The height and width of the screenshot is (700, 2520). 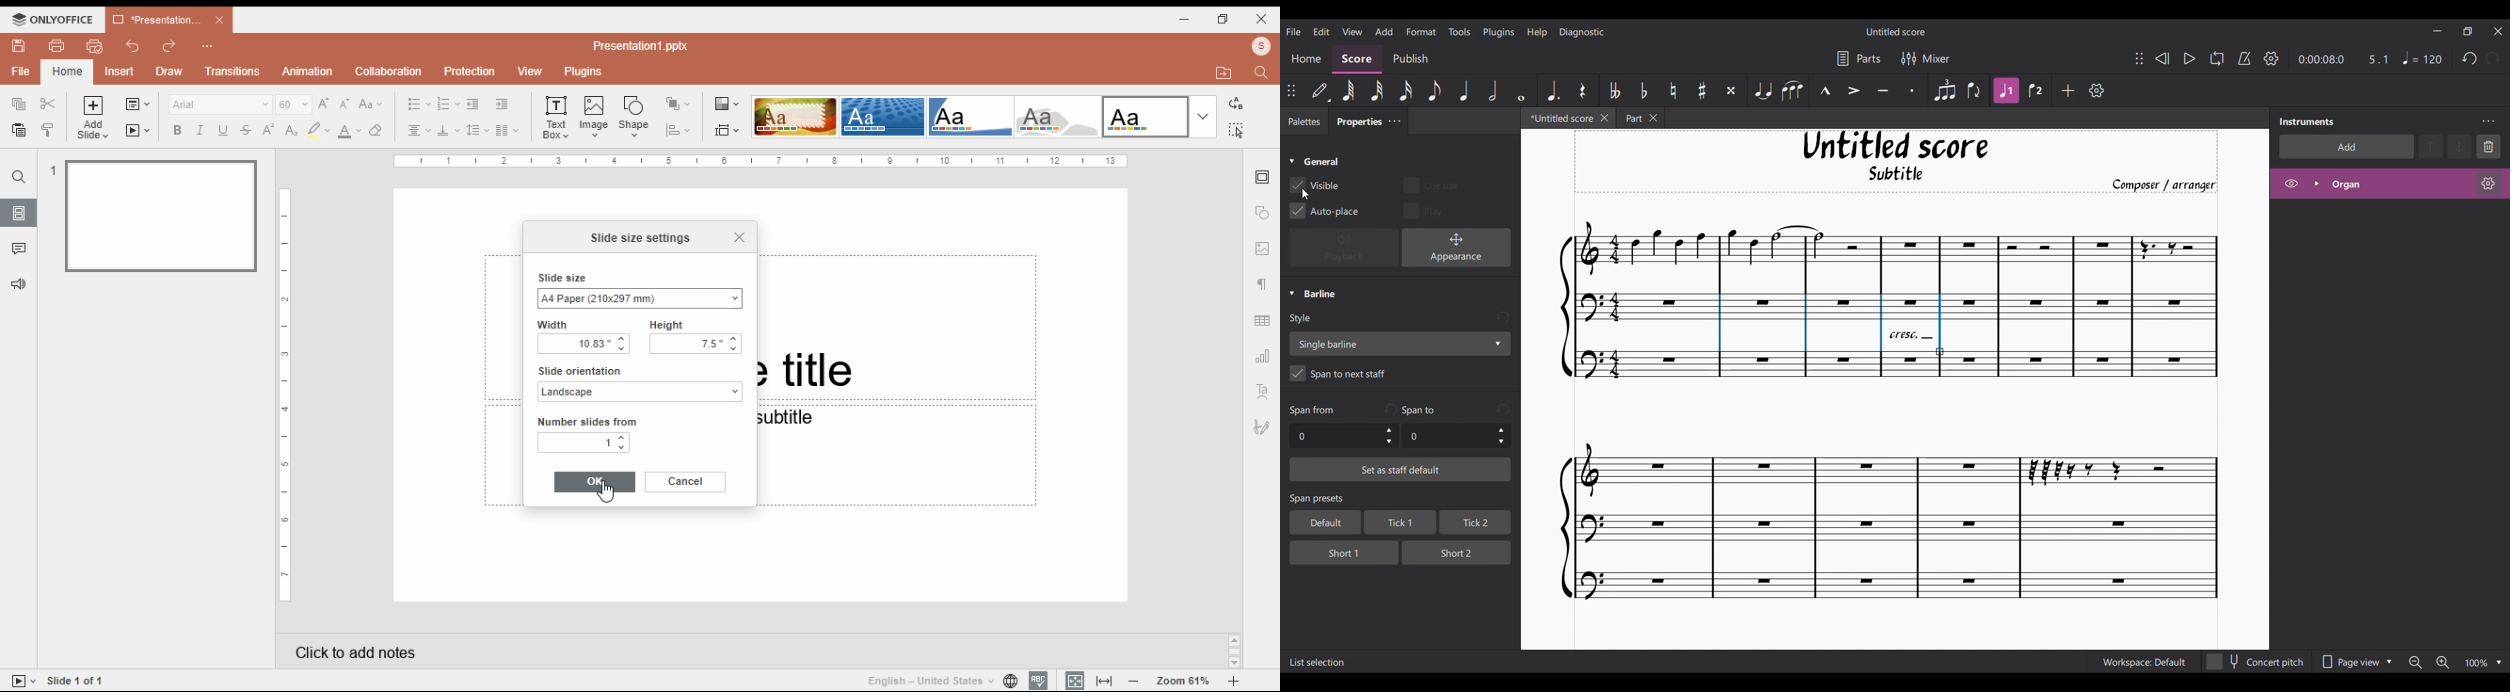 I want to click on Collapse General, so click(x=1315, y=162).